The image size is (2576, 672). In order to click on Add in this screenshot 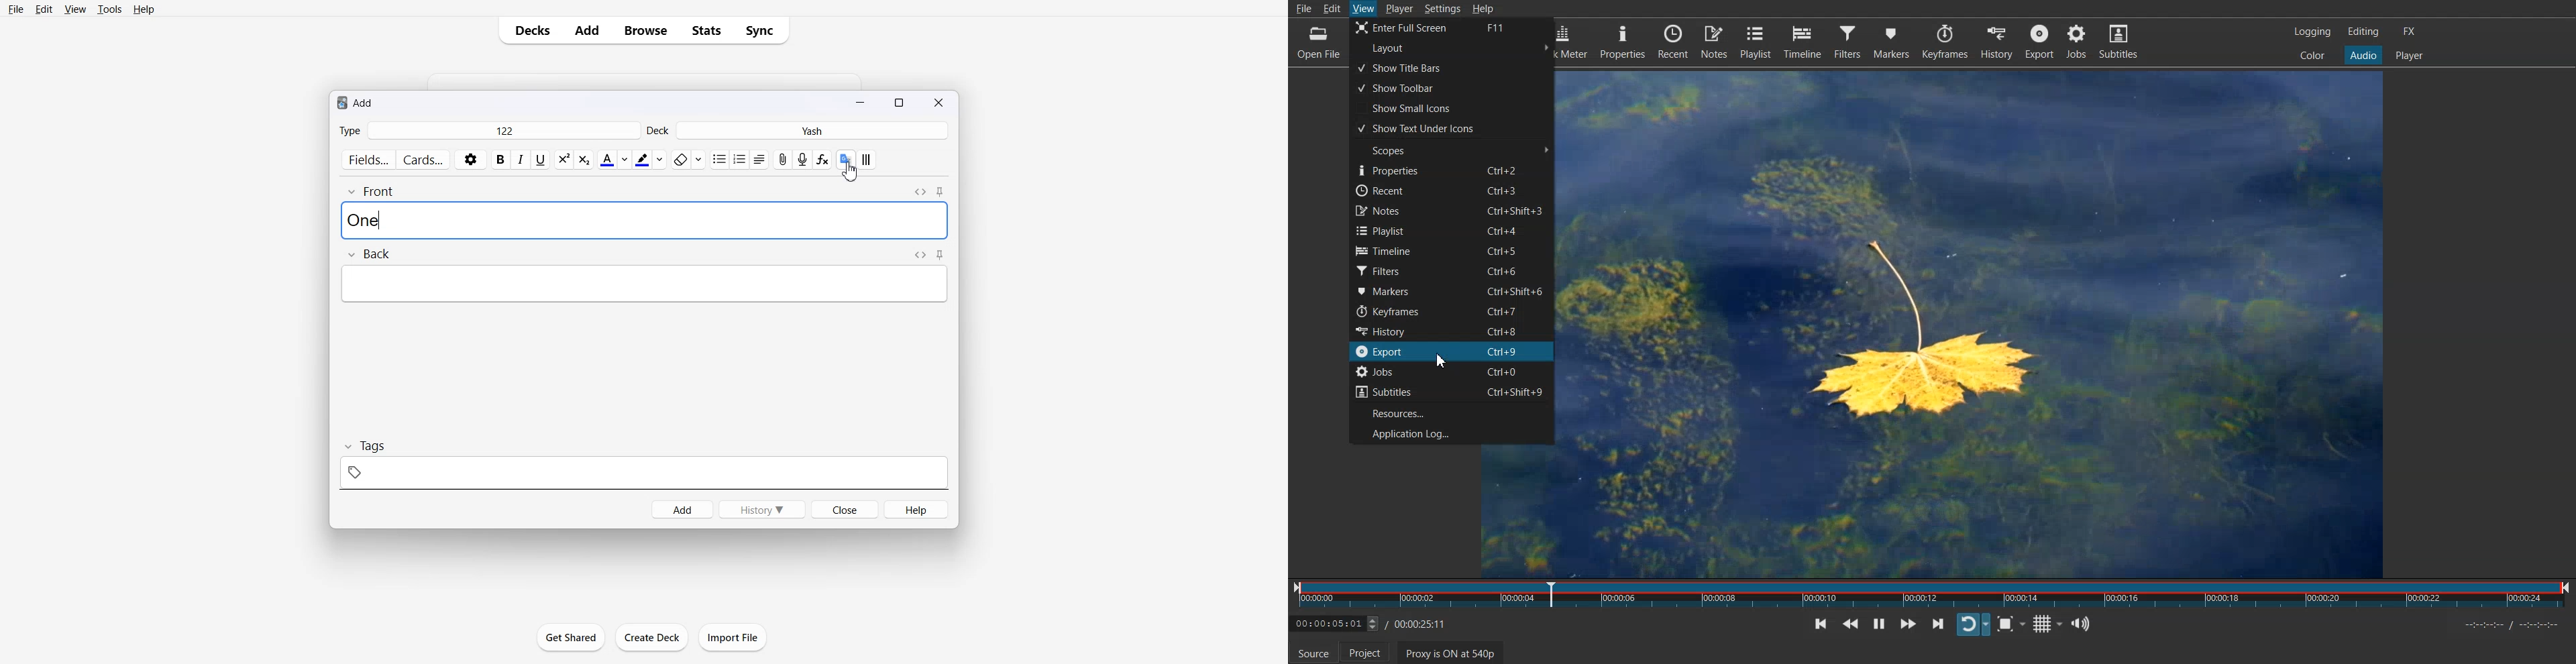, I will do `click(682, 509)`.